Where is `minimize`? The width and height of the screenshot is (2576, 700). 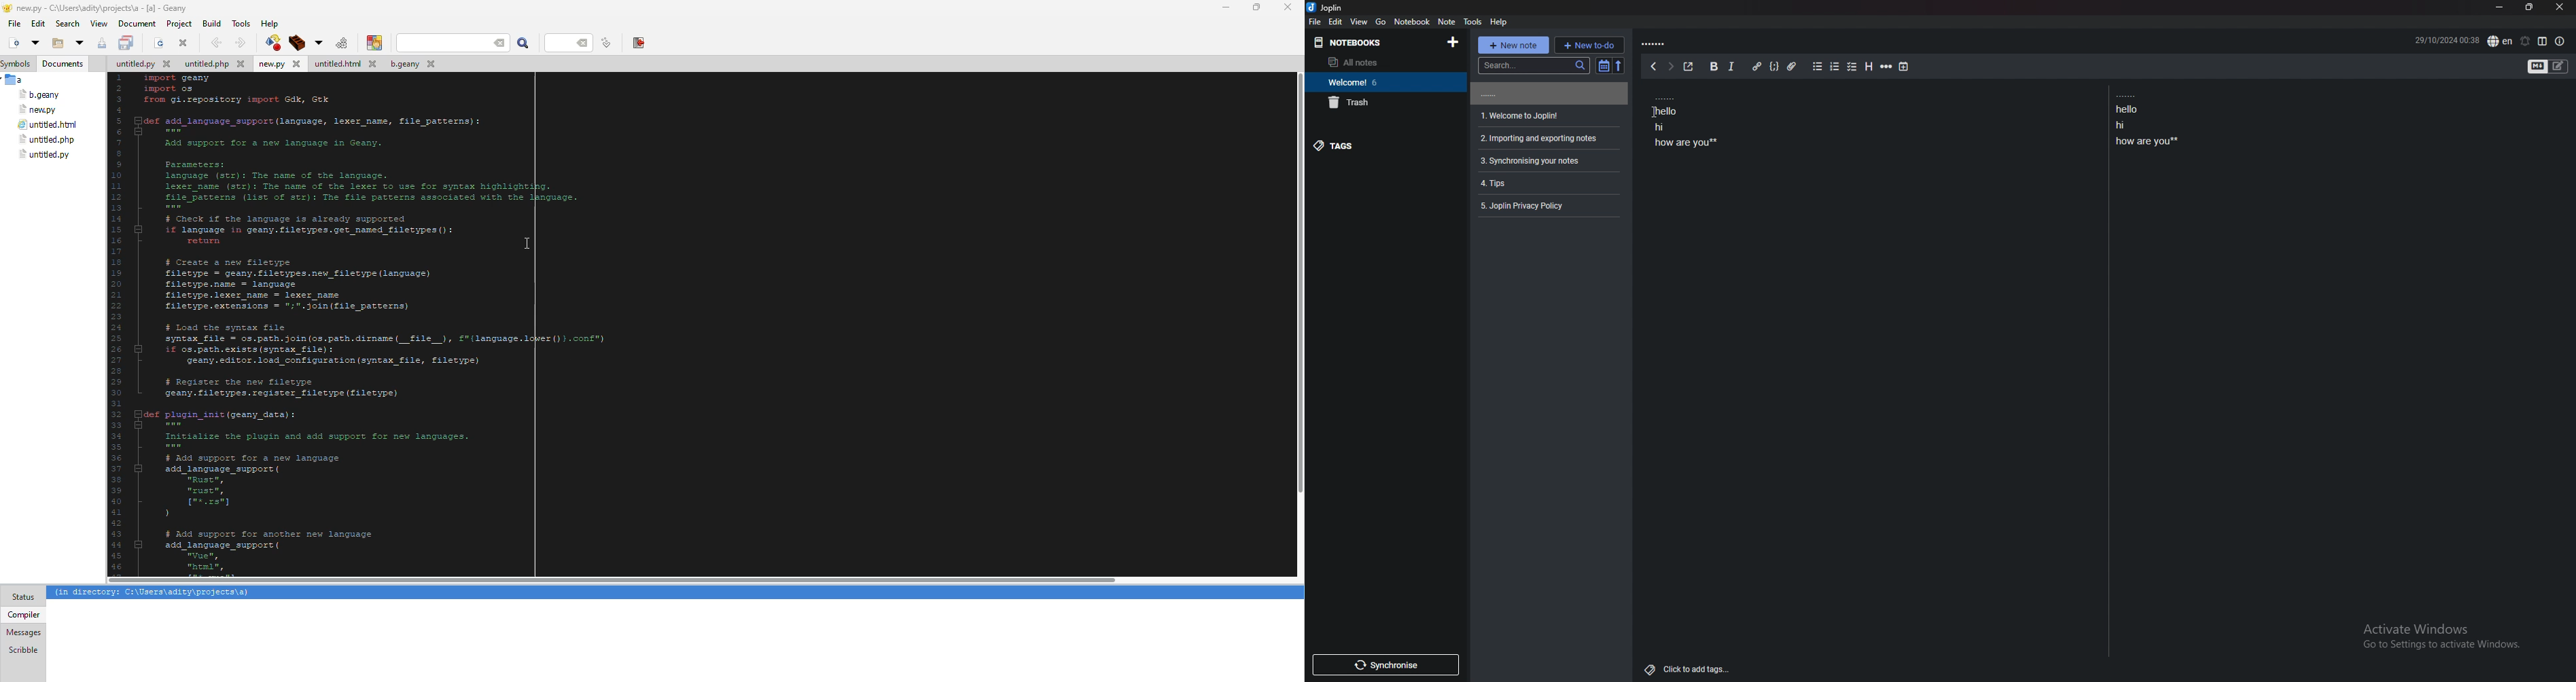 minimize is located at coordinates (2501, 7).